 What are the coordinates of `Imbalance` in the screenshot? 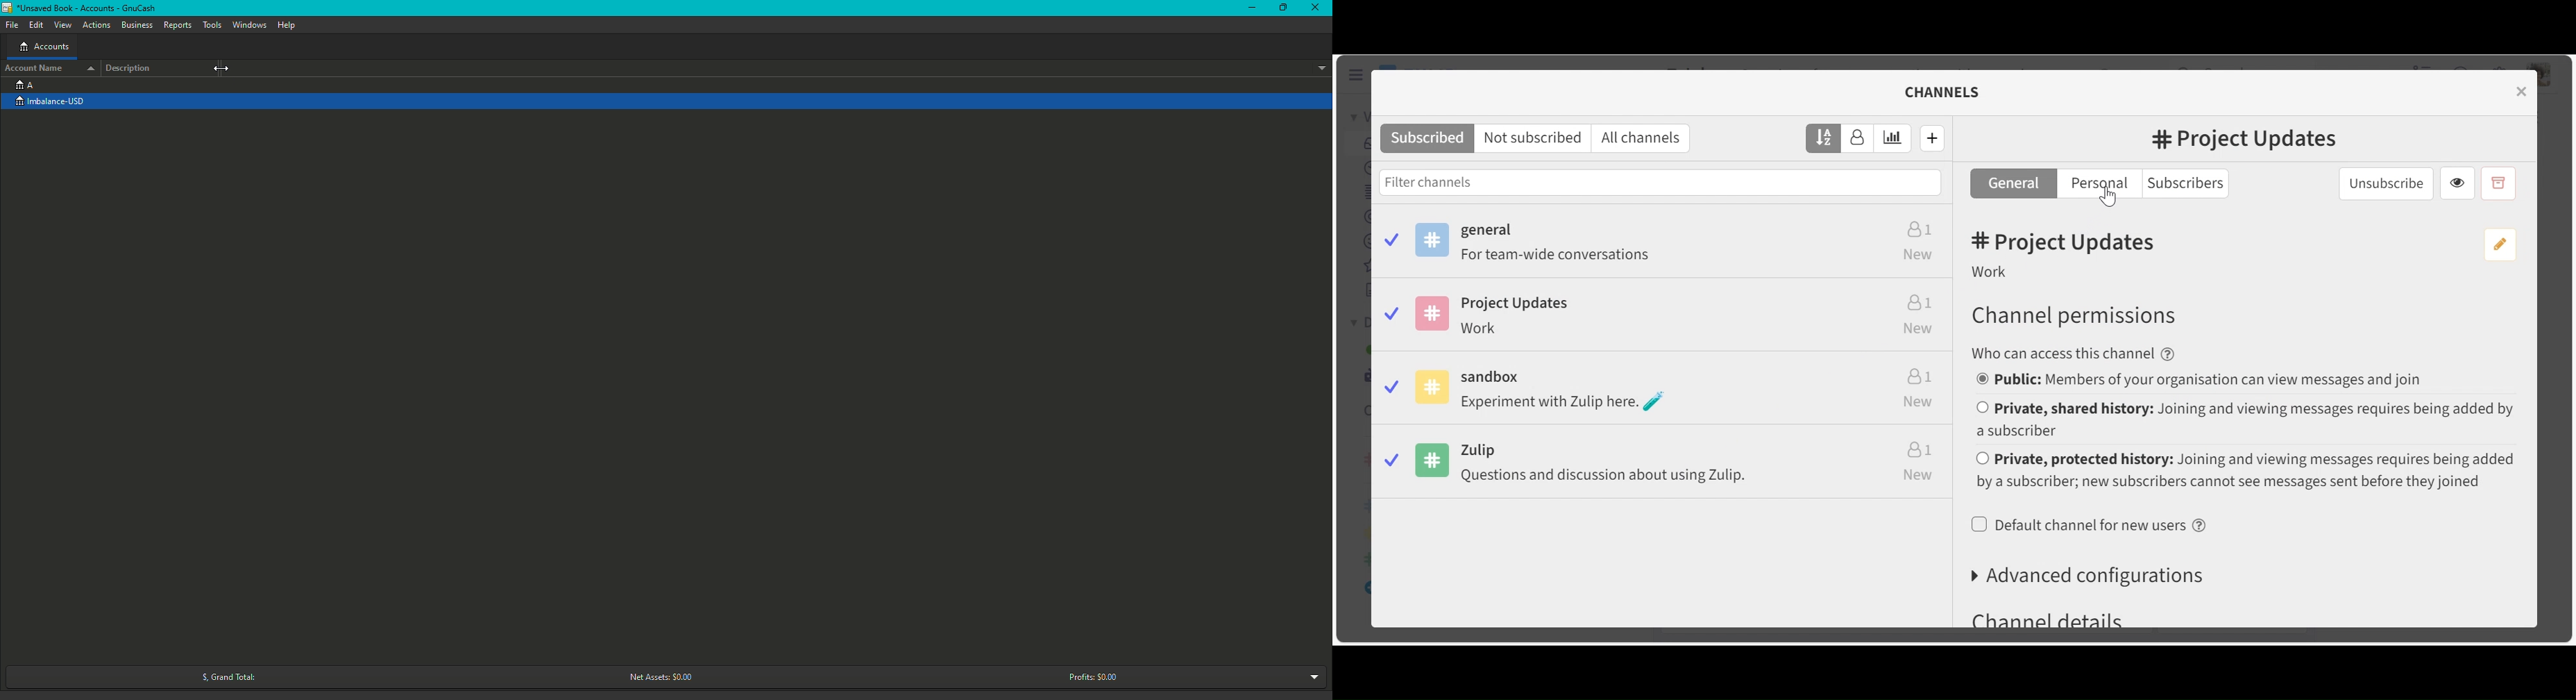 It's located at (58, 102).